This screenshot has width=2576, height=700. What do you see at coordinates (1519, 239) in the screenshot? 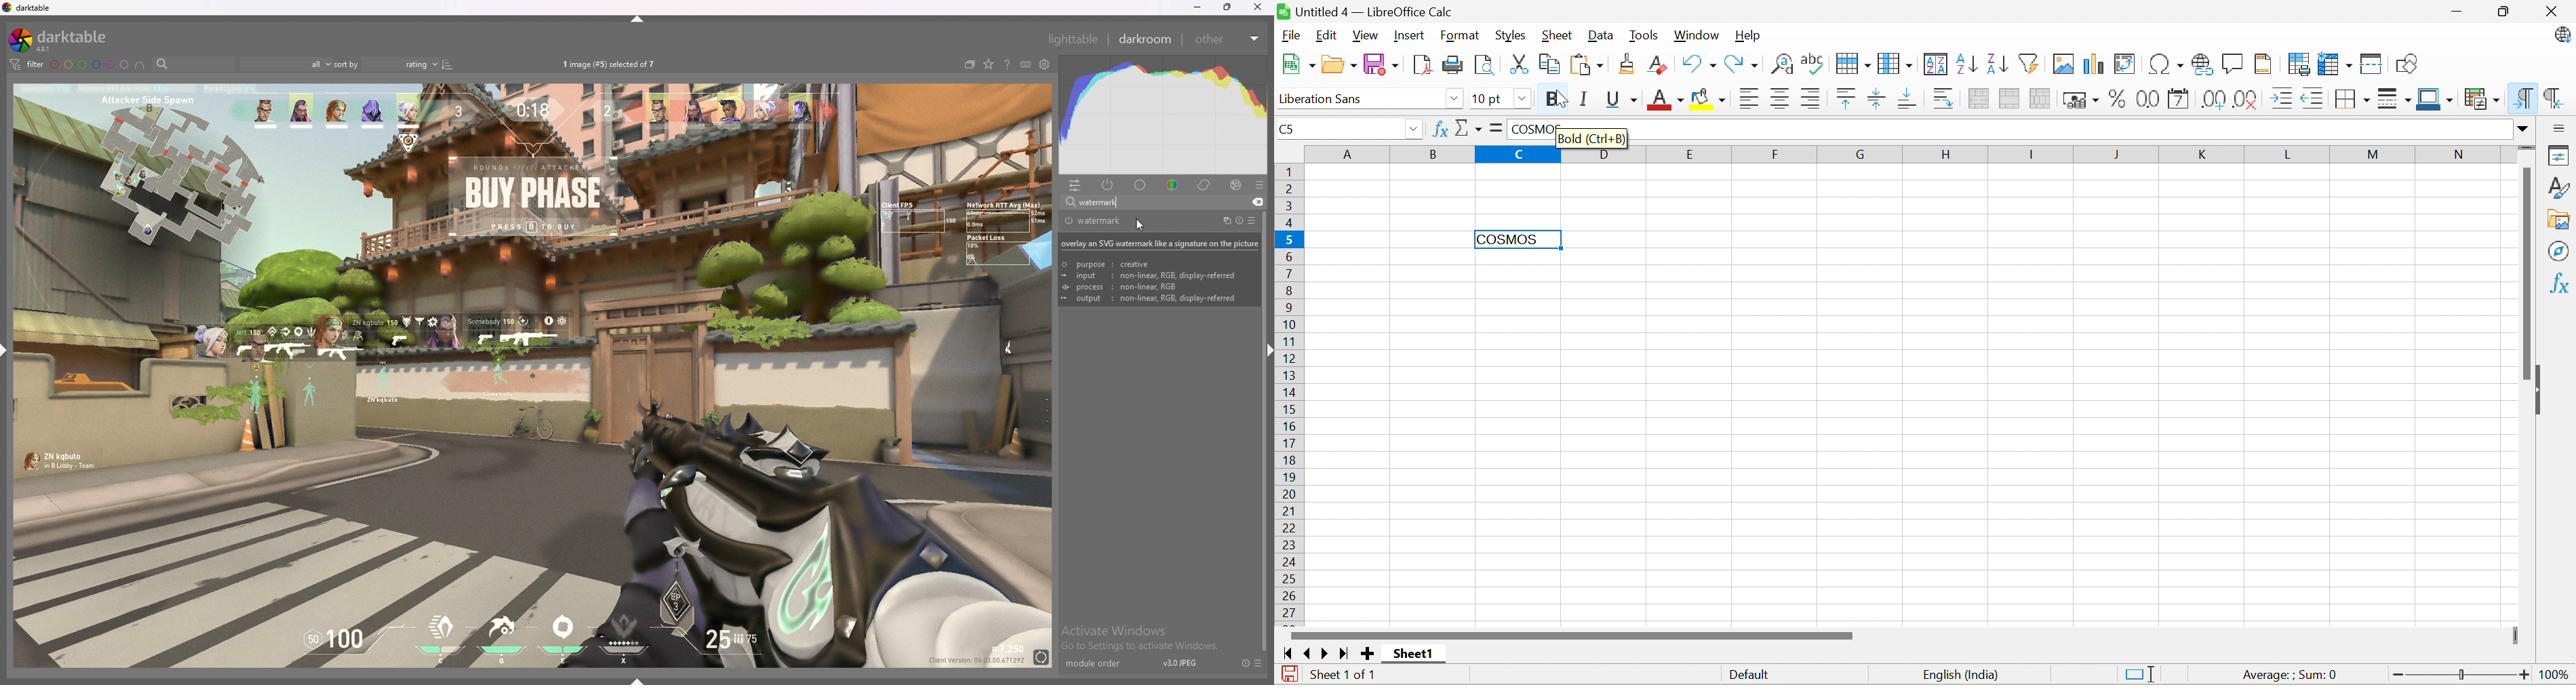
I see `COSMOS` at bounding box center [1519, 239].